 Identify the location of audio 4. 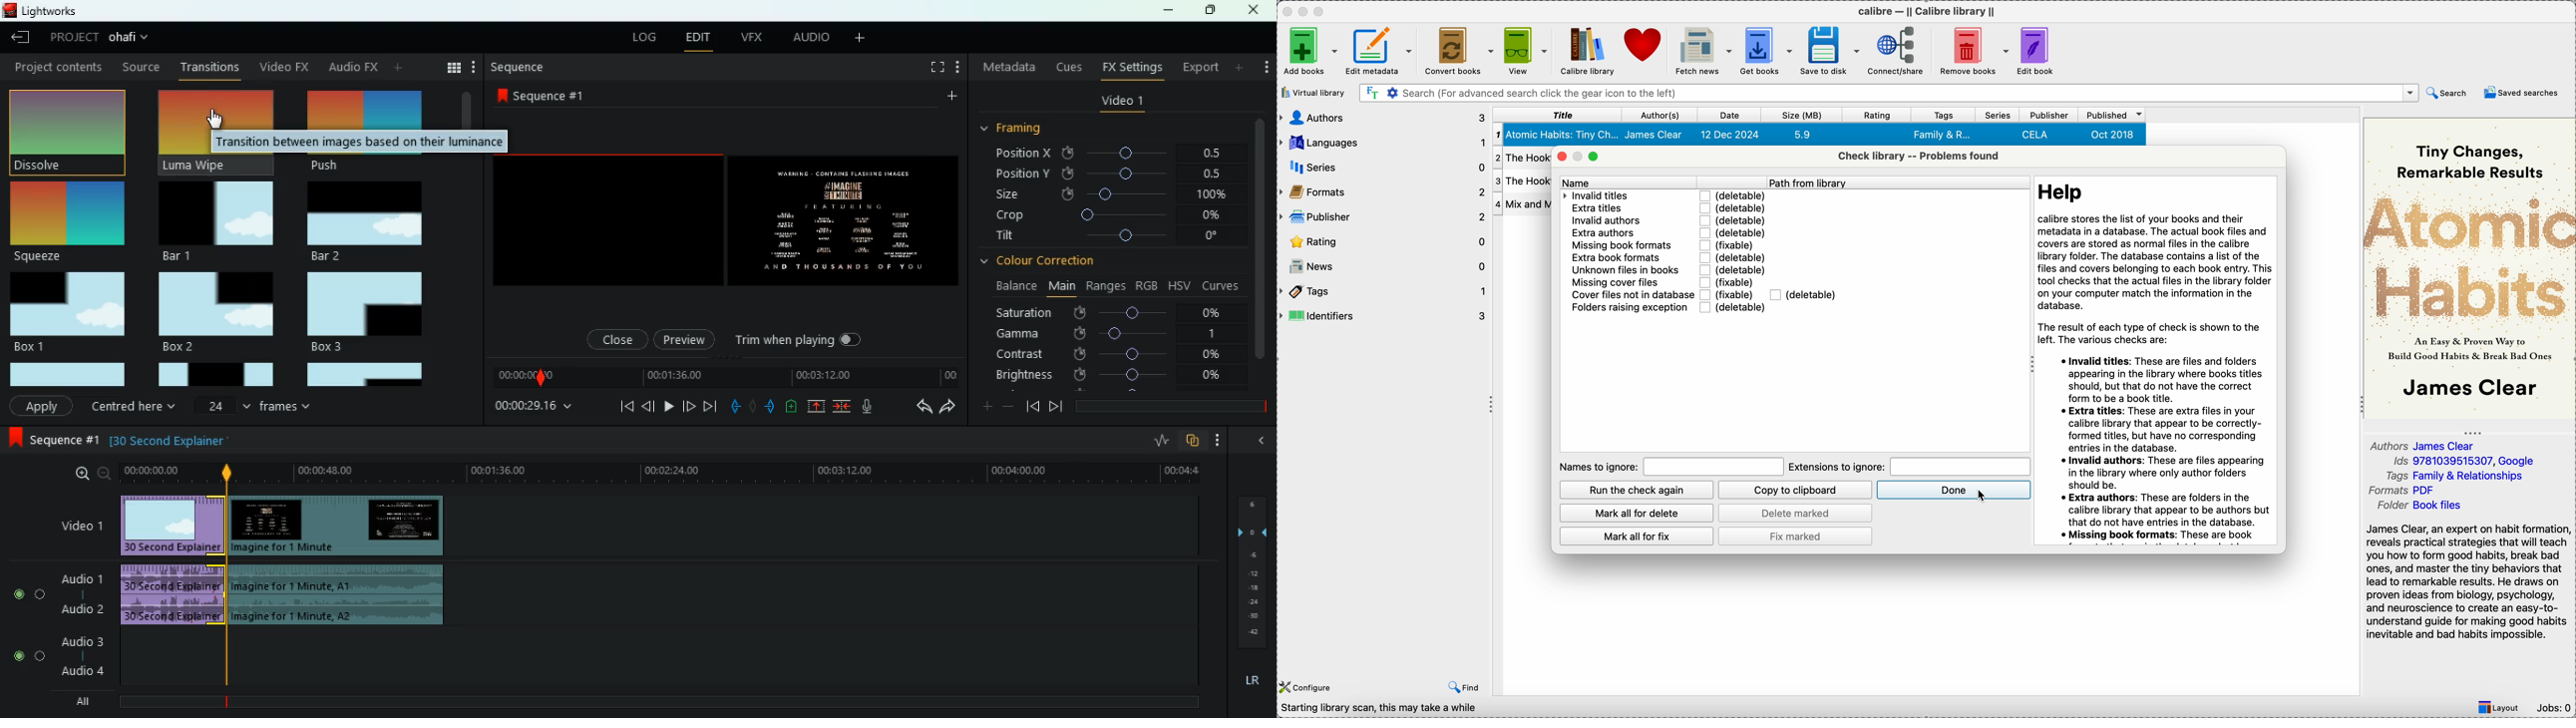
(82, 672).